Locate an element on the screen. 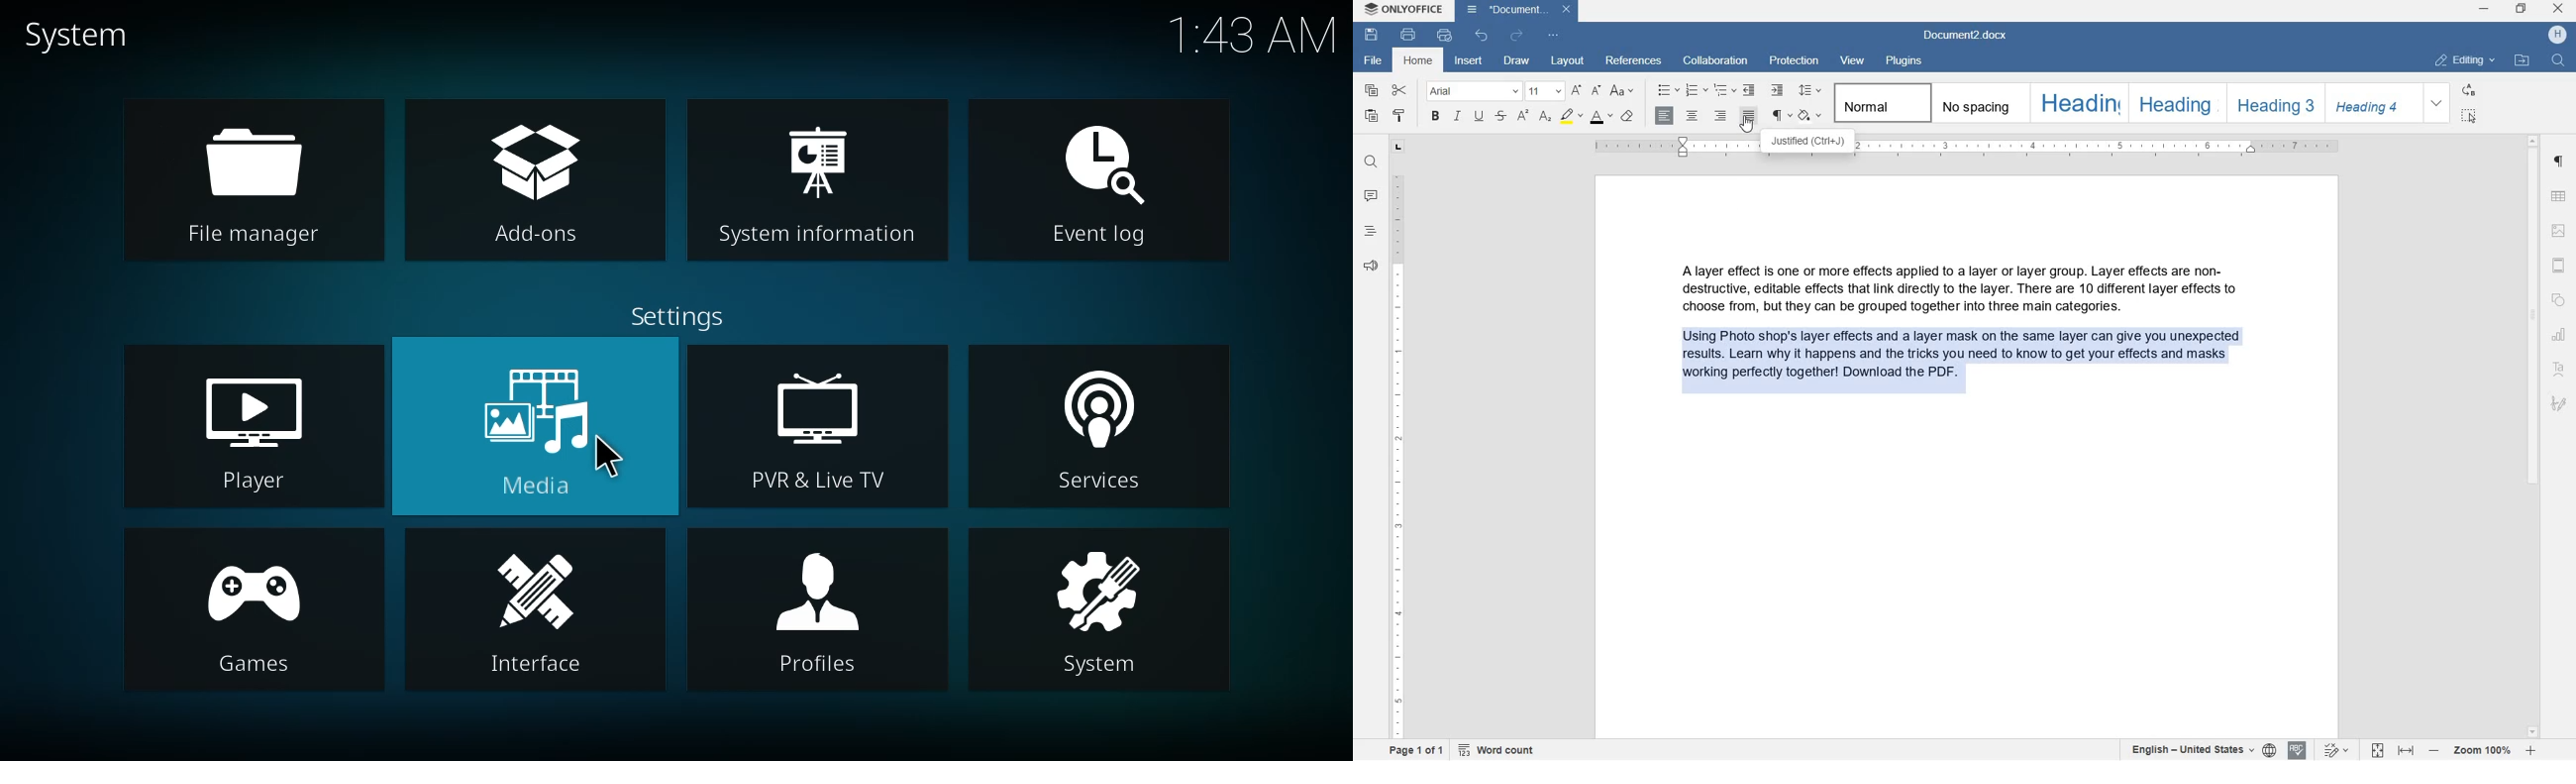 The image size is (2576, 784). ZOOM IN OR ZOOM OUT is located at coordinates (2483, 751).